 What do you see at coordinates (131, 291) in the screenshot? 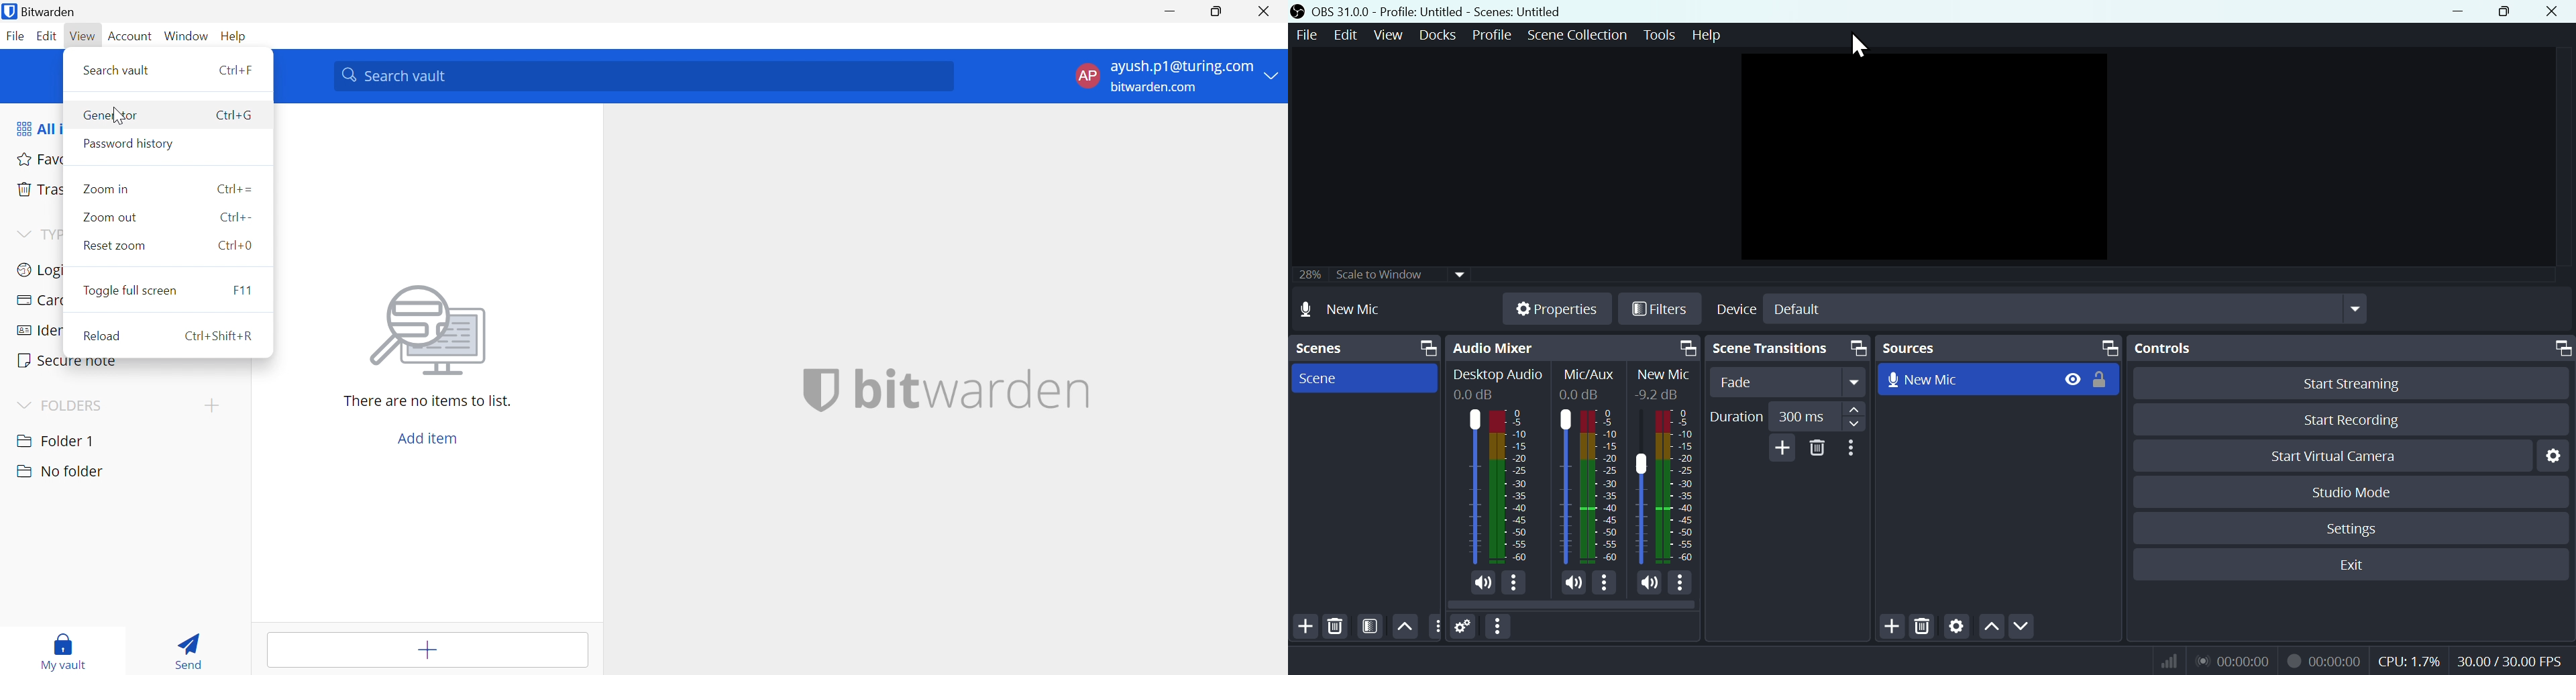
I see `Toggle full screen` at bounding box center [131, 291].